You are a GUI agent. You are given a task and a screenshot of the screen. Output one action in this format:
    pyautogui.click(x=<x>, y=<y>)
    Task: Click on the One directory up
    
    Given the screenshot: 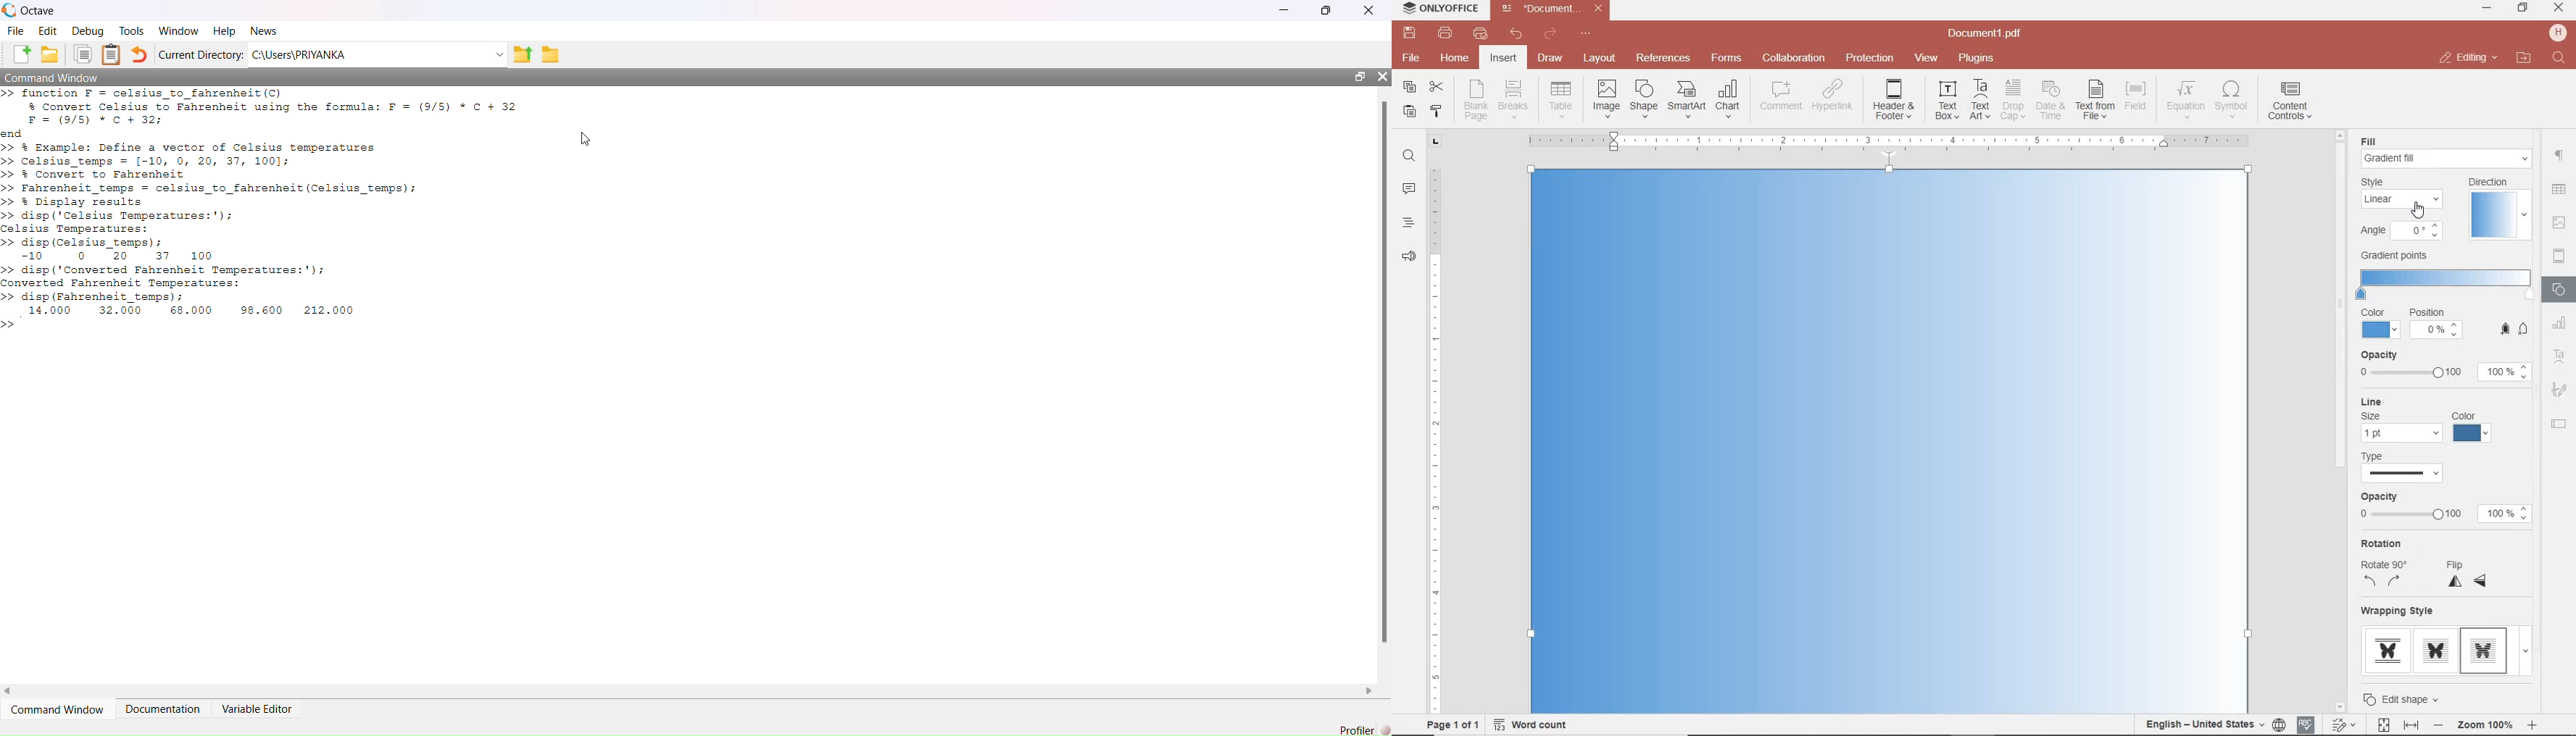 What is the action you would take?
    pyautogui.click(x=520, y=55)
    